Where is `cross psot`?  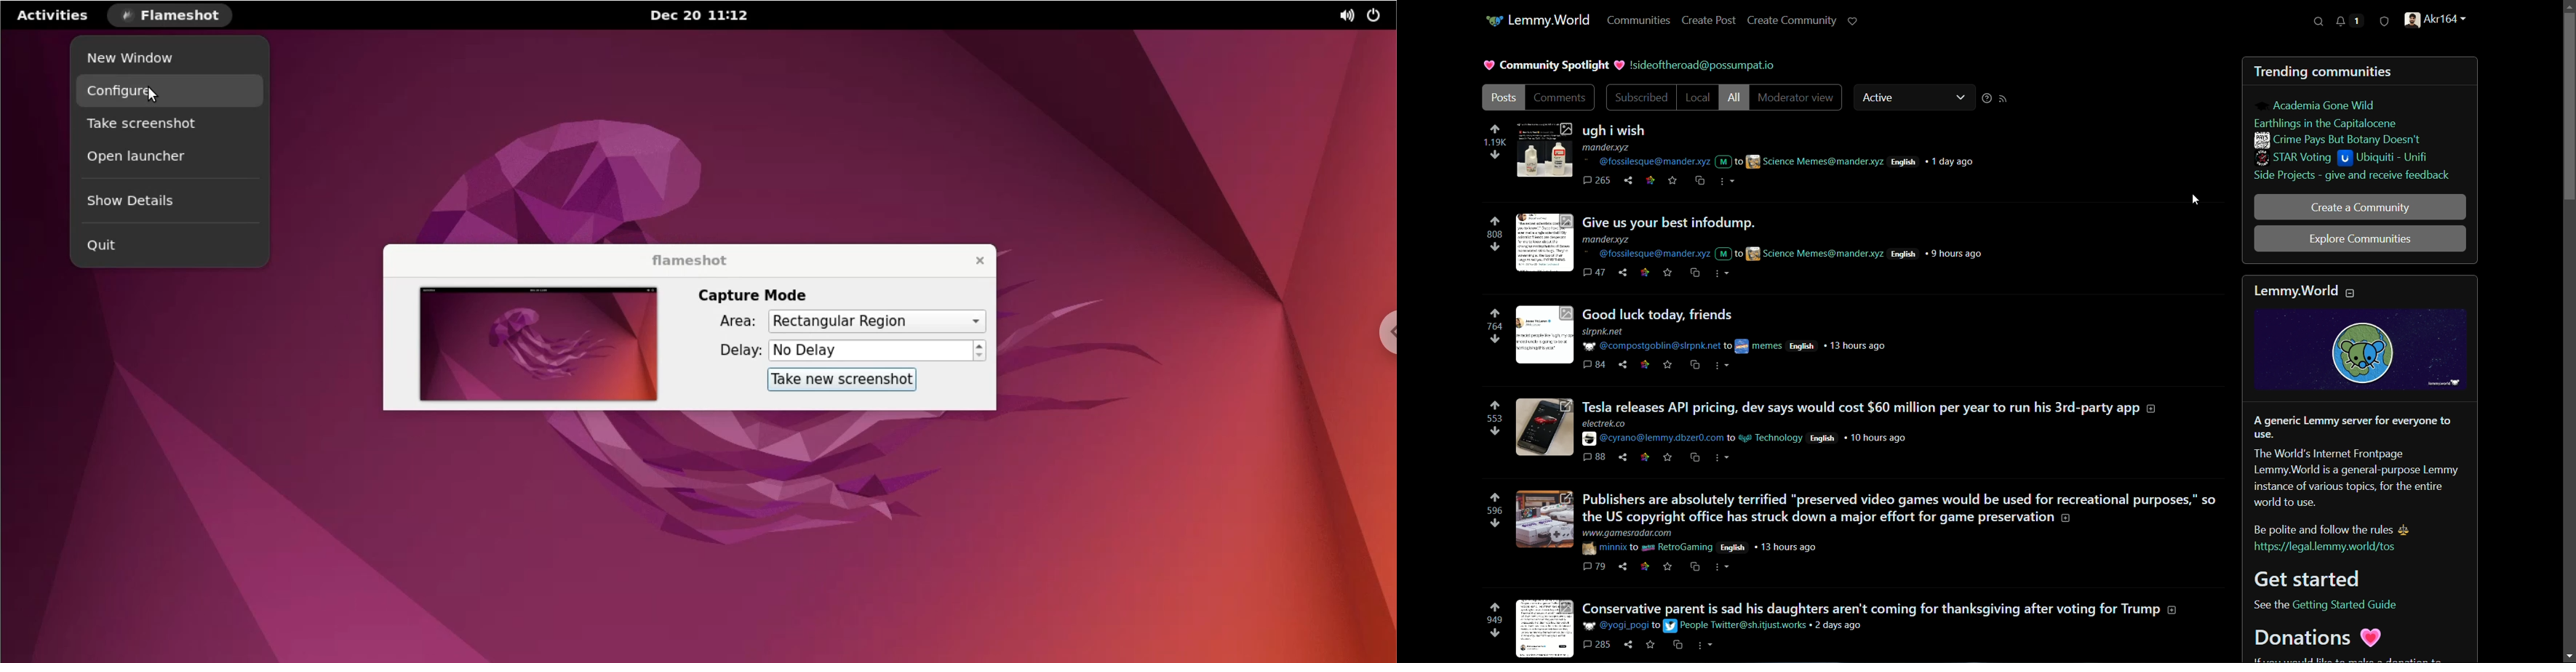
cross psot is located at coordinates (1701, 181).